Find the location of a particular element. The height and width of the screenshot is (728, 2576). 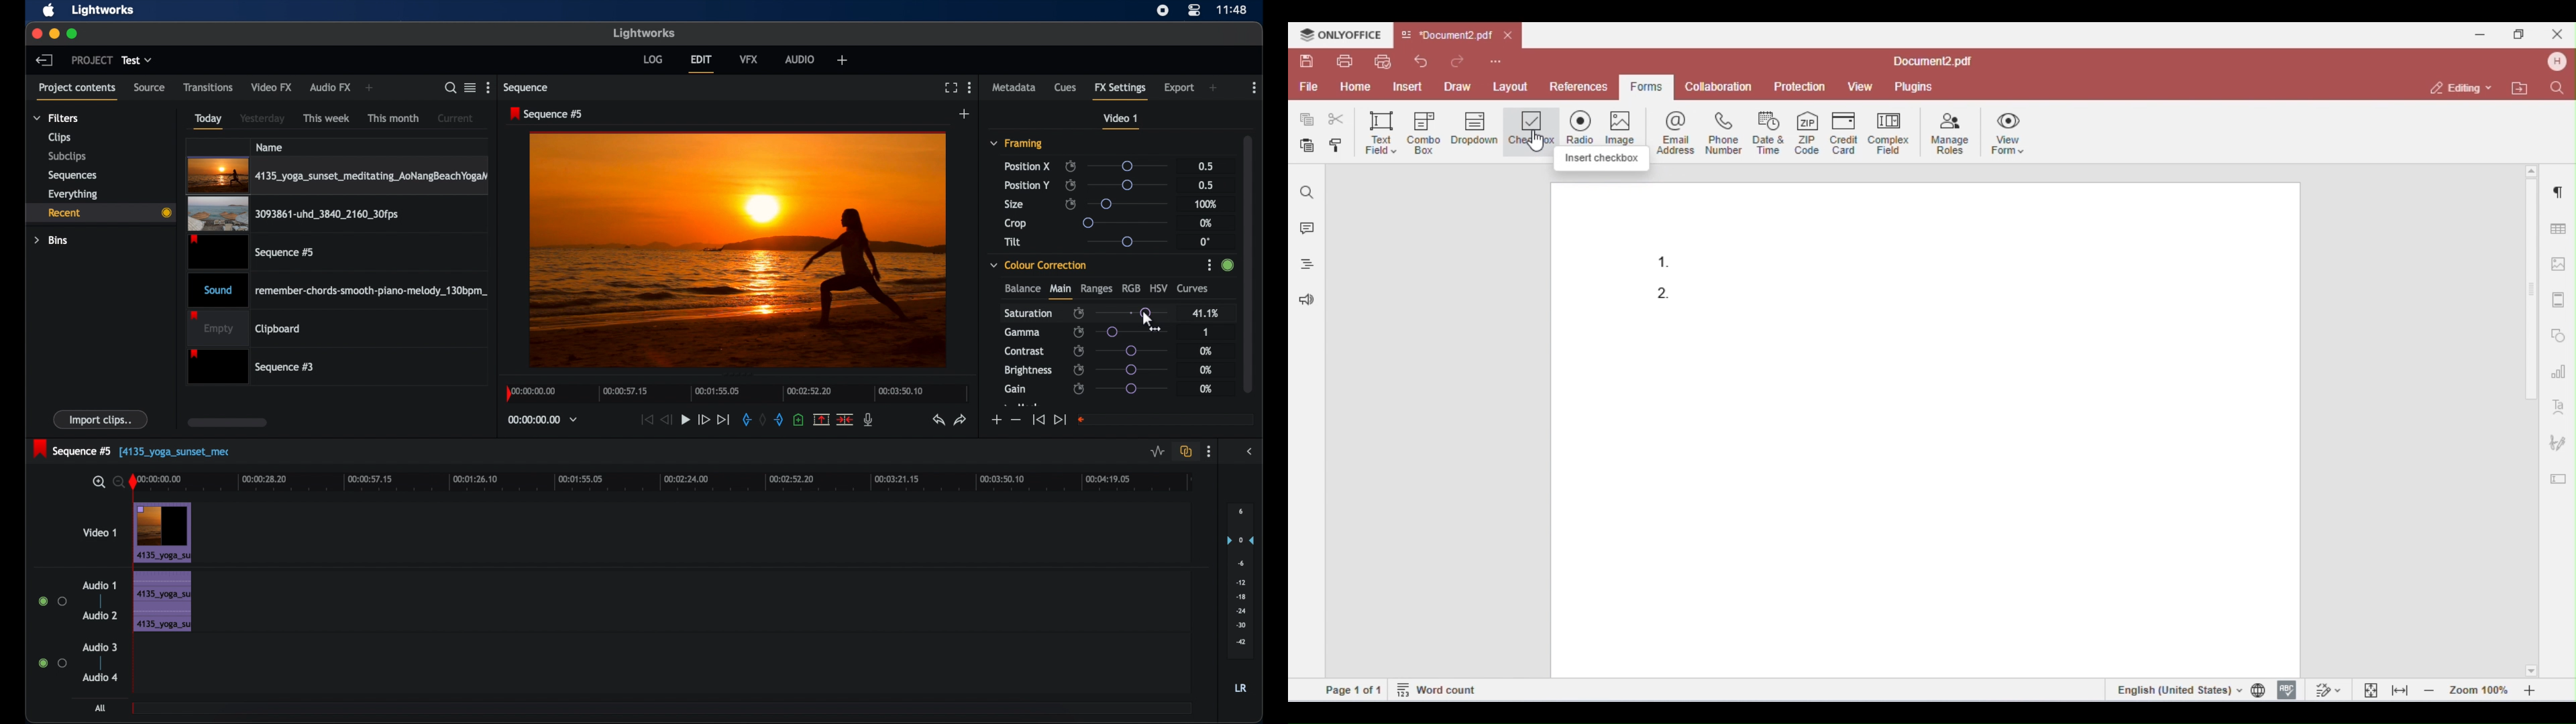

radio buttons is located at coordinates (53, 601).